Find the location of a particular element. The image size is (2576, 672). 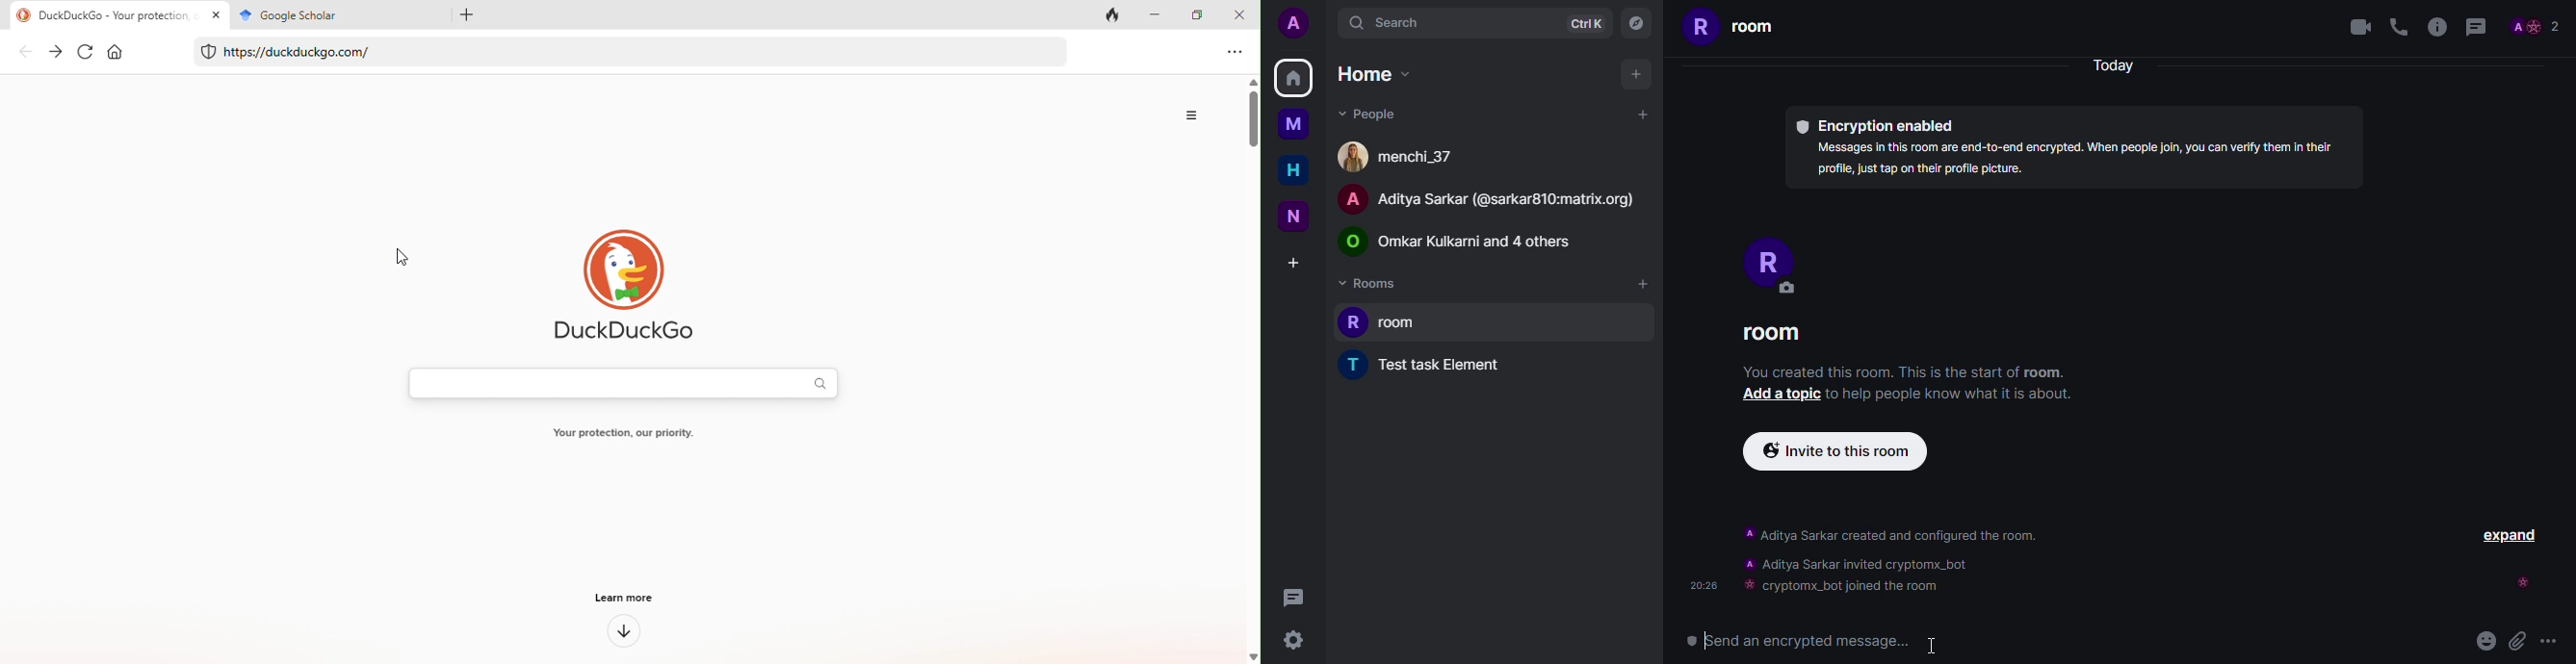

emoji is located at coordinates (2482, 643).